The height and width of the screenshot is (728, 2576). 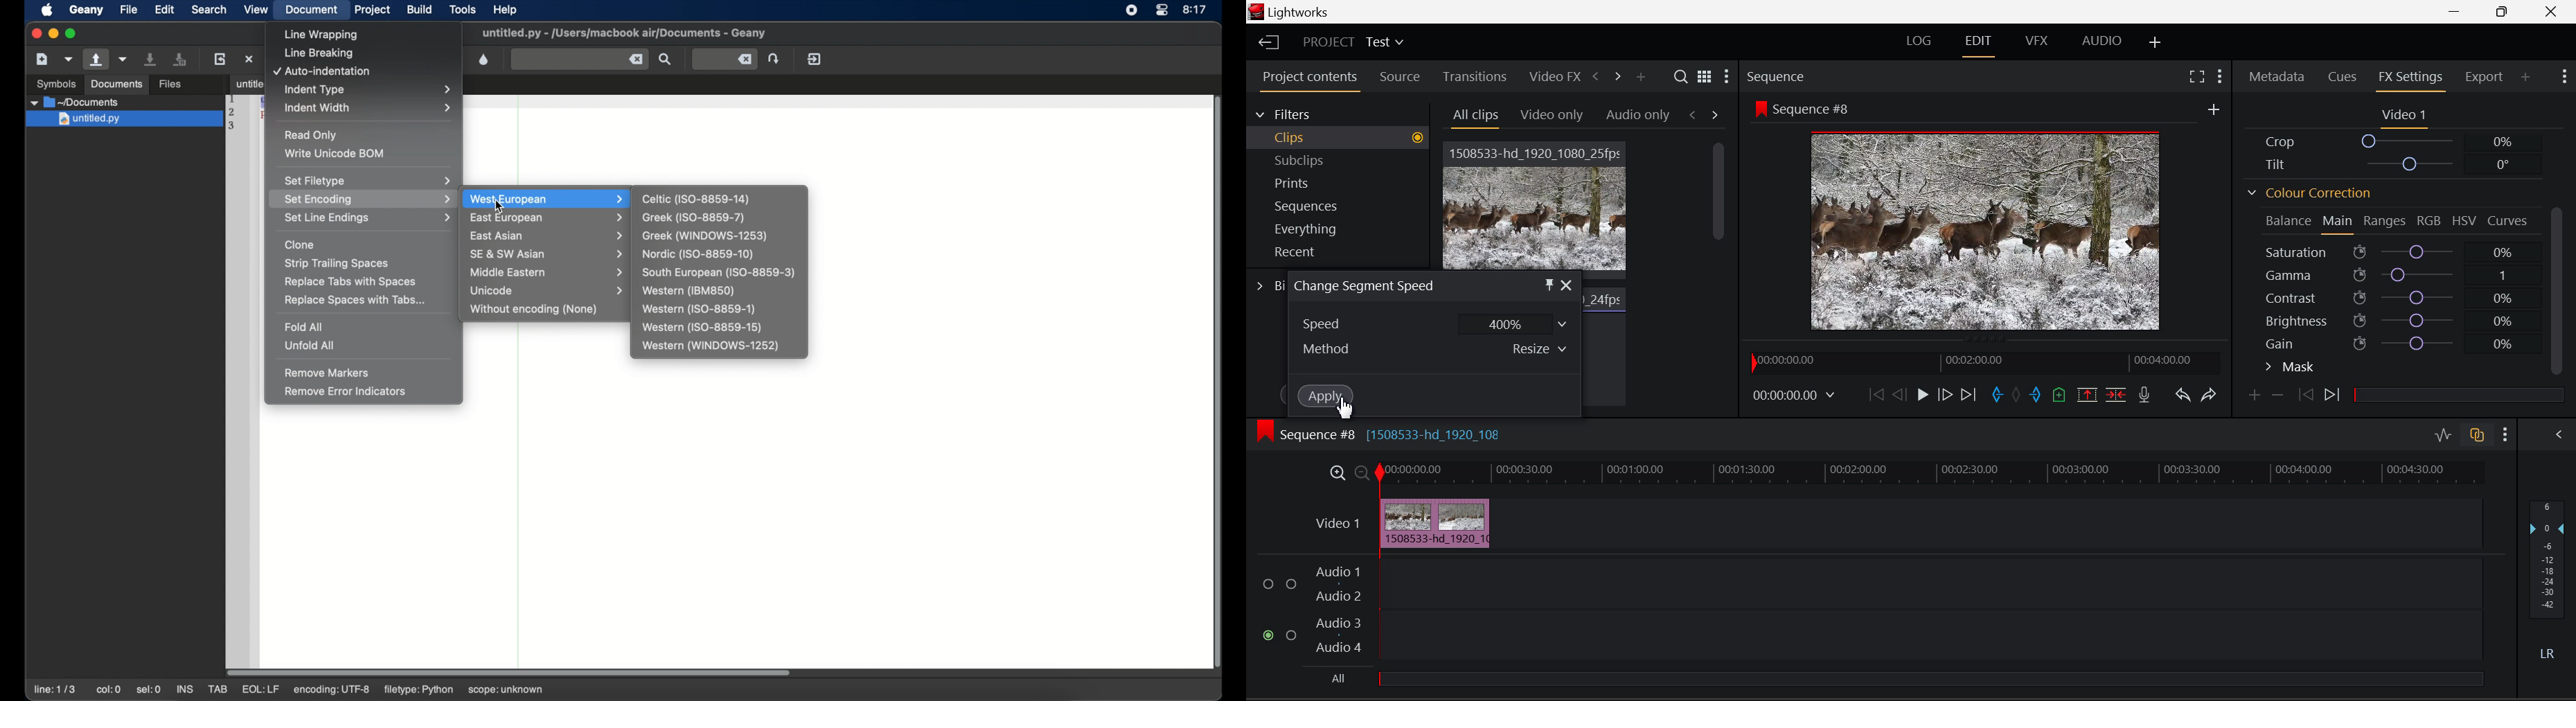 I want to click on Video Timeline, so click(x=1929, y=474).